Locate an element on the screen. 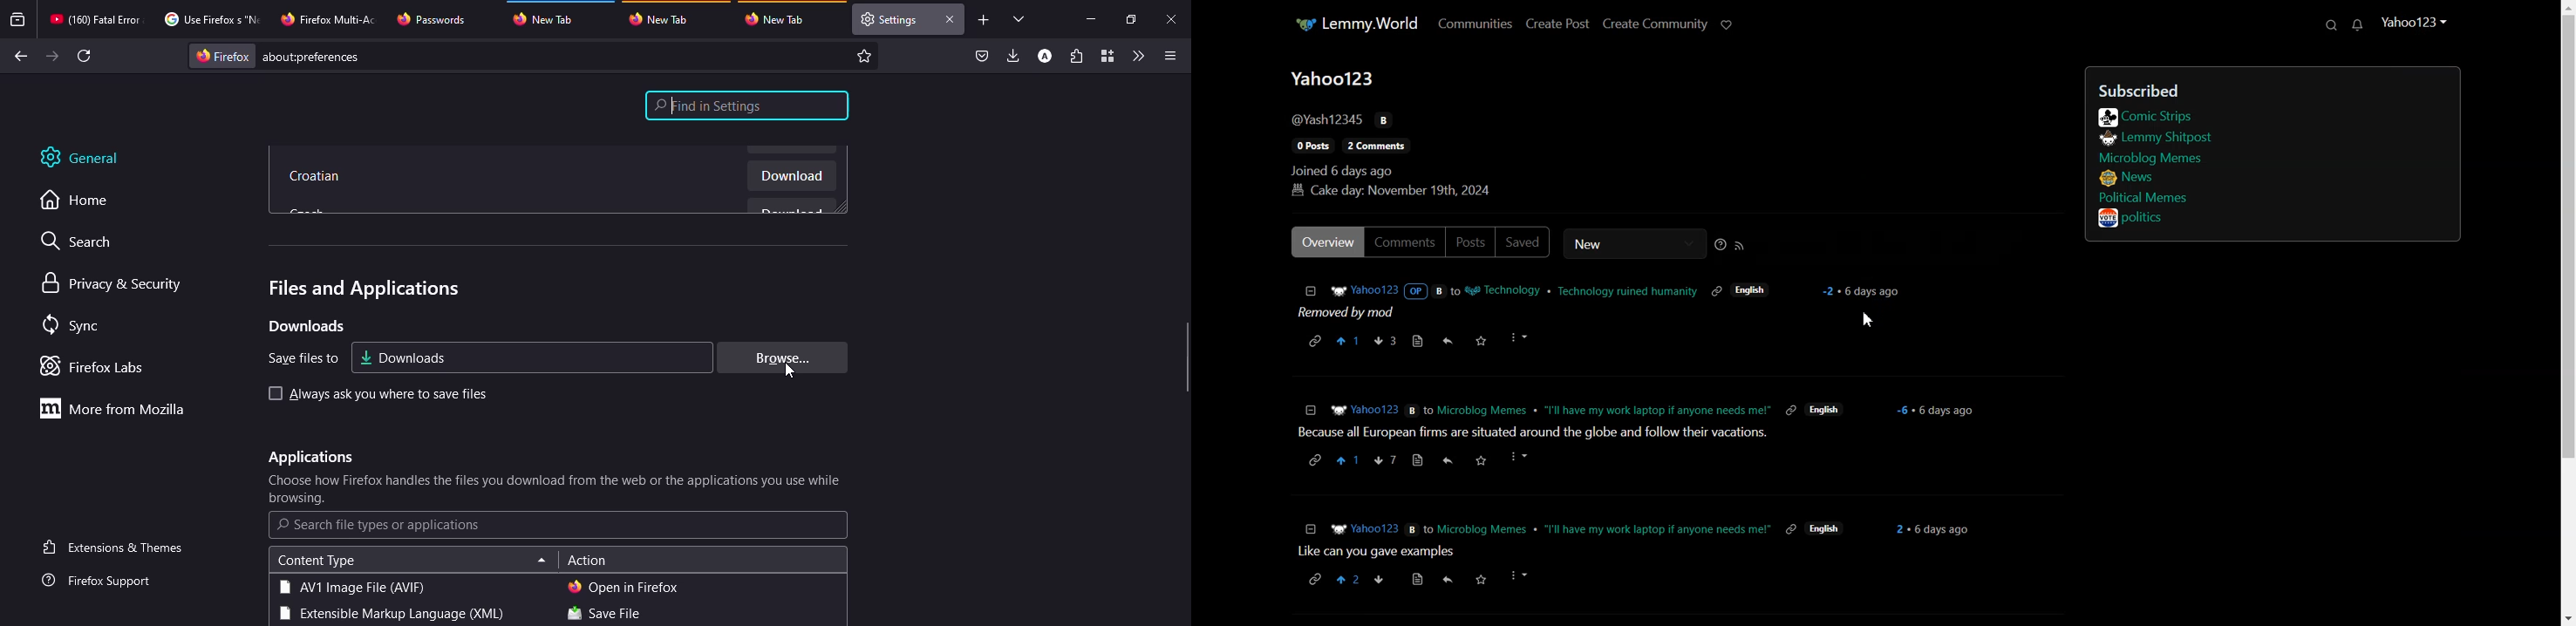  general is located at coordinates (92, 158).